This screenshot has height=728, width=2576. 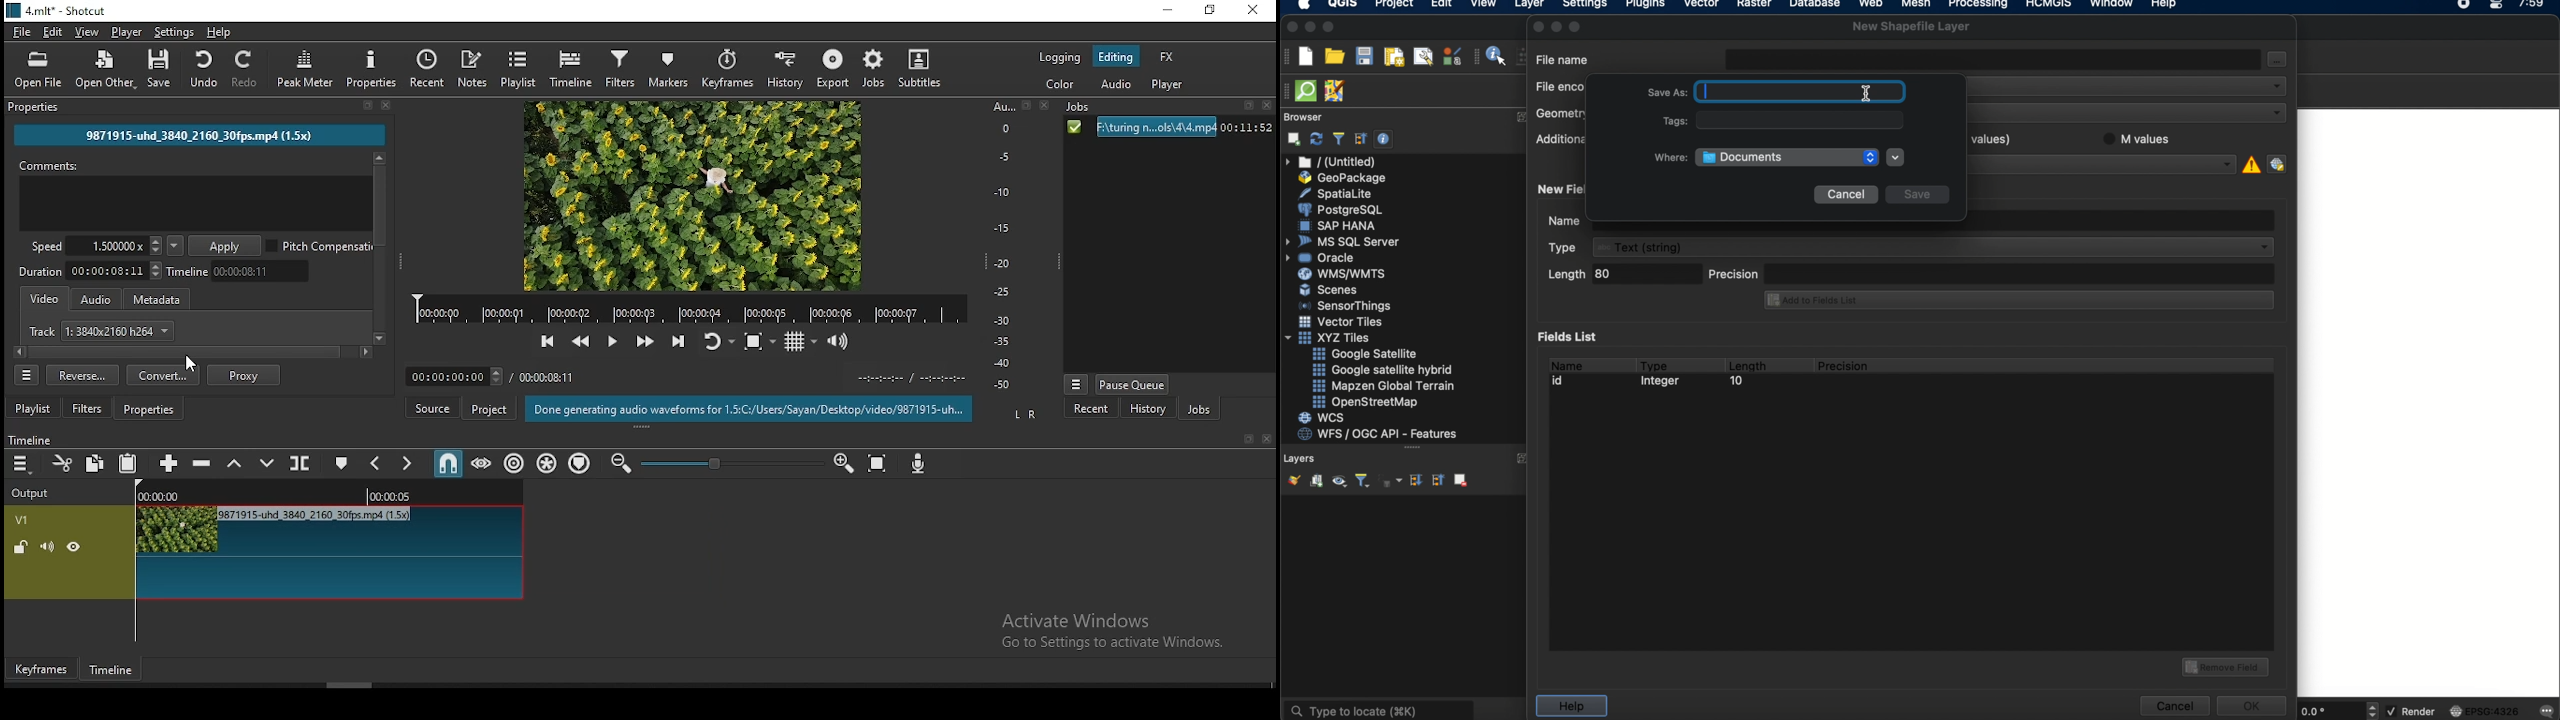 I want to click on new project, so click(x=1305, y=56).